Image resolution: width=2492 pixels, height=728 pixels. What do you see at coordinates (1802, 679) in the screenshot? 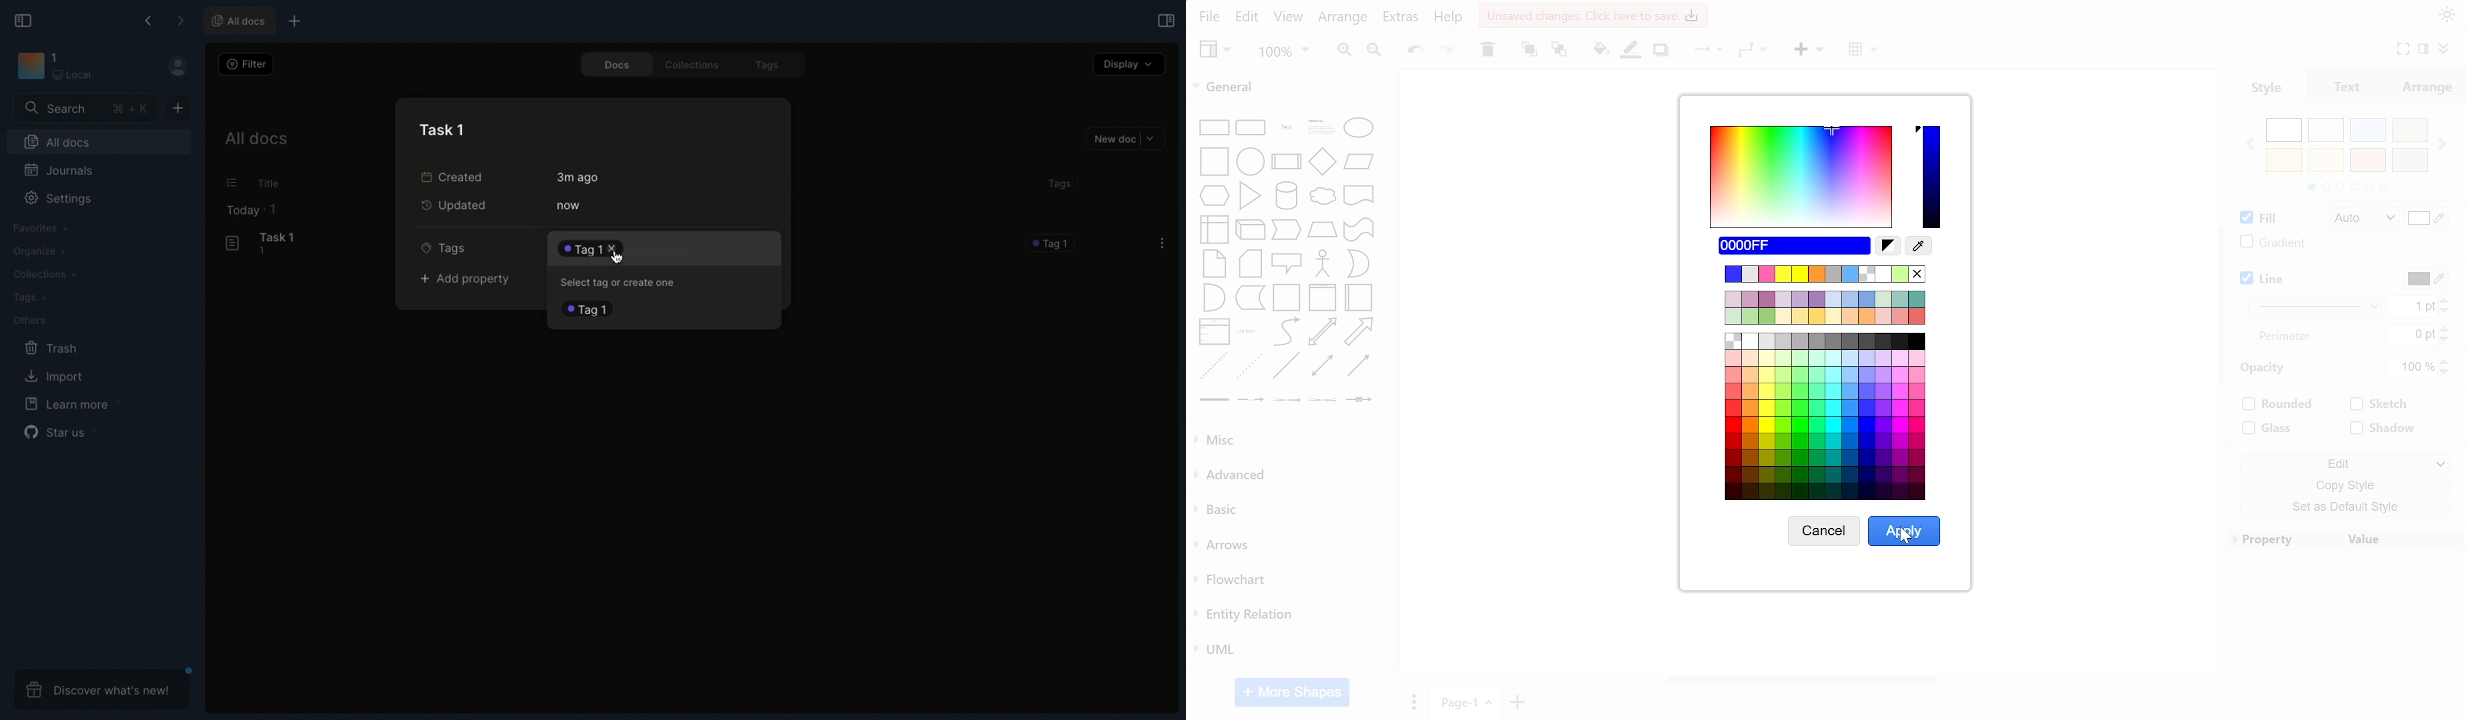
I see `horizontal scrollbar` at bounding box center [1802, 679].